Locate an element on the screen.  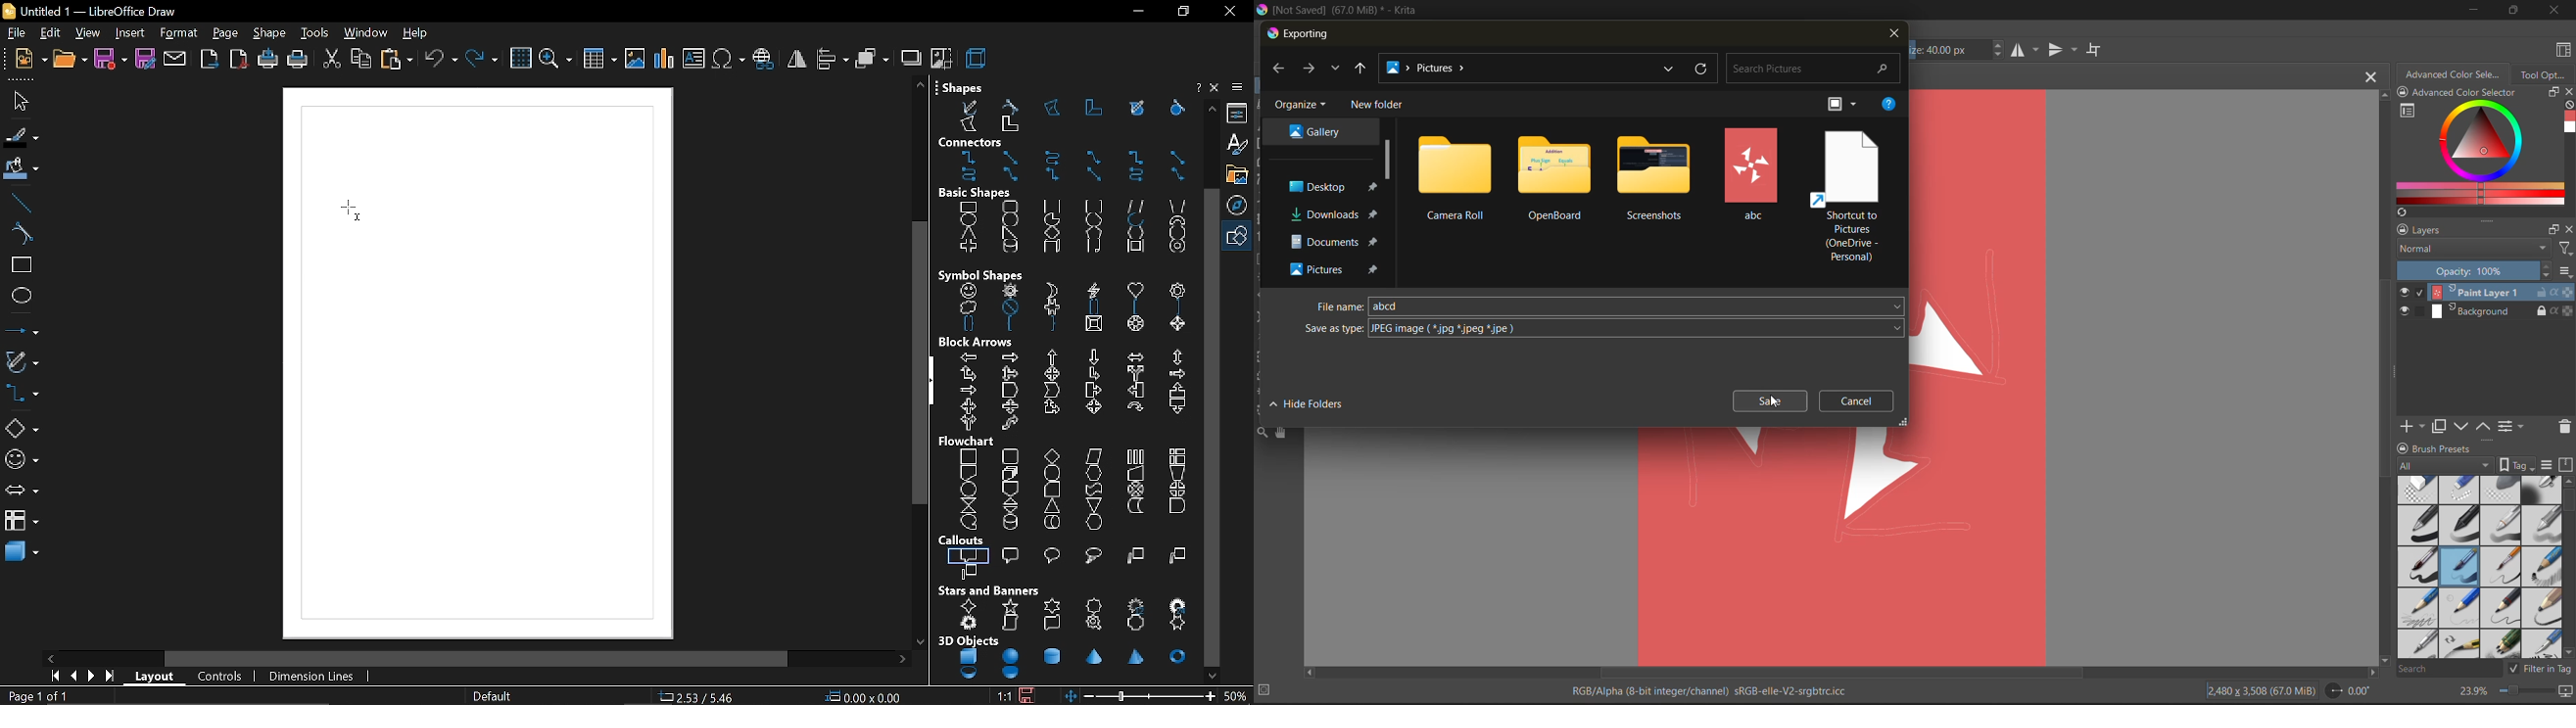
manual input is located at coordinates (1135, 473).